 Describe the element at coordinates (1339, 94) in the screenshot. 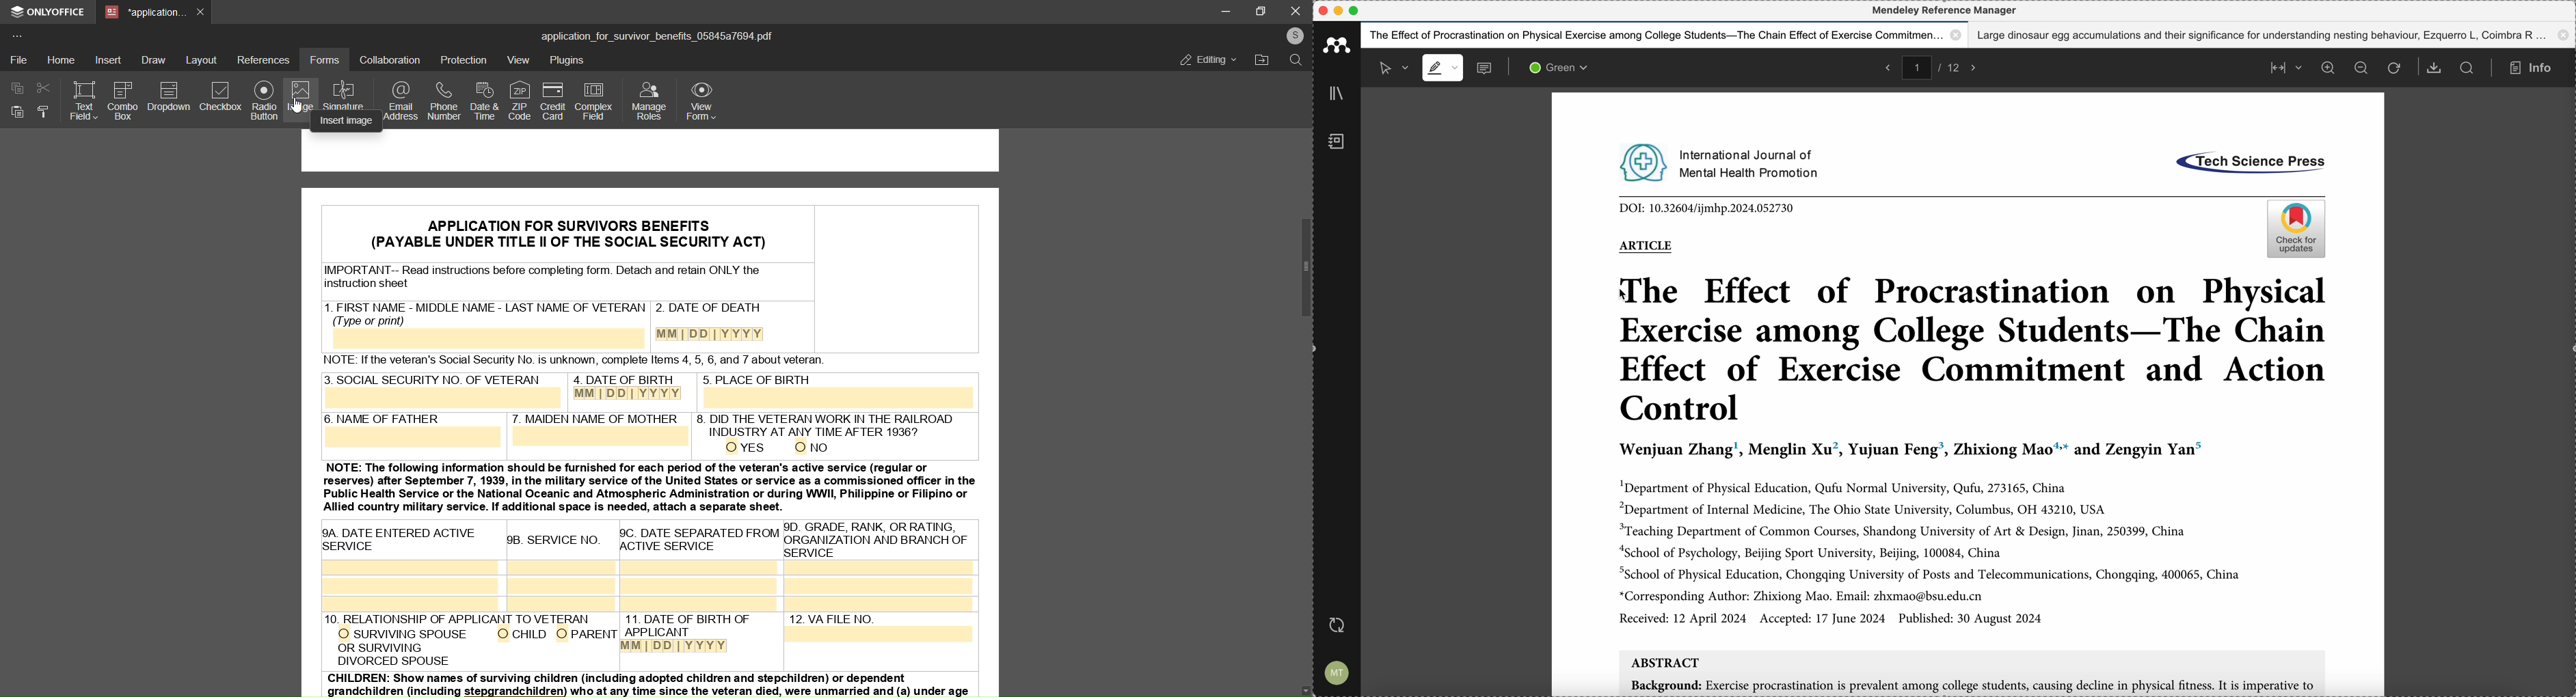

I see `library` at that location.